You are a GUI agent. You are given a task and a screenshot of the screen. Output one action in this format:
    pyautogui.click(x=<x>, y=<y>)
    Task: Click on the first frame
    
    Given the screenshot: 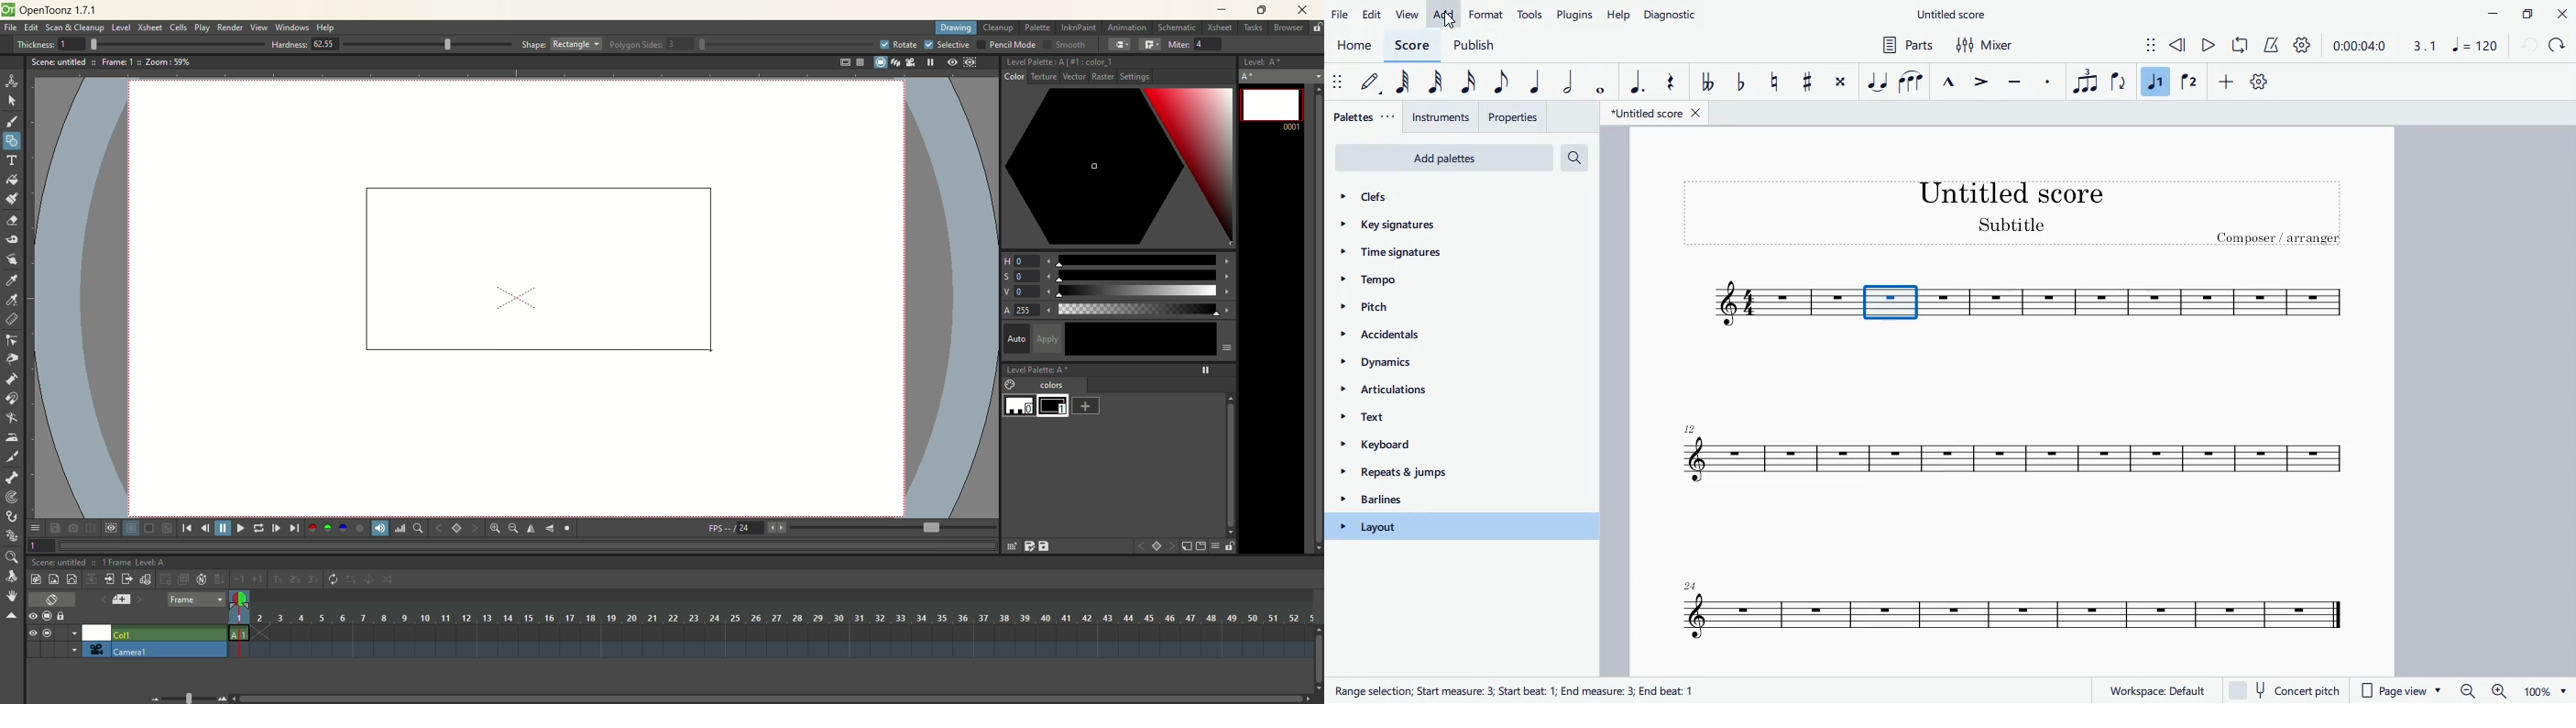 What is the action you would take?
    pyautogui.click(x=186, y=528)
    